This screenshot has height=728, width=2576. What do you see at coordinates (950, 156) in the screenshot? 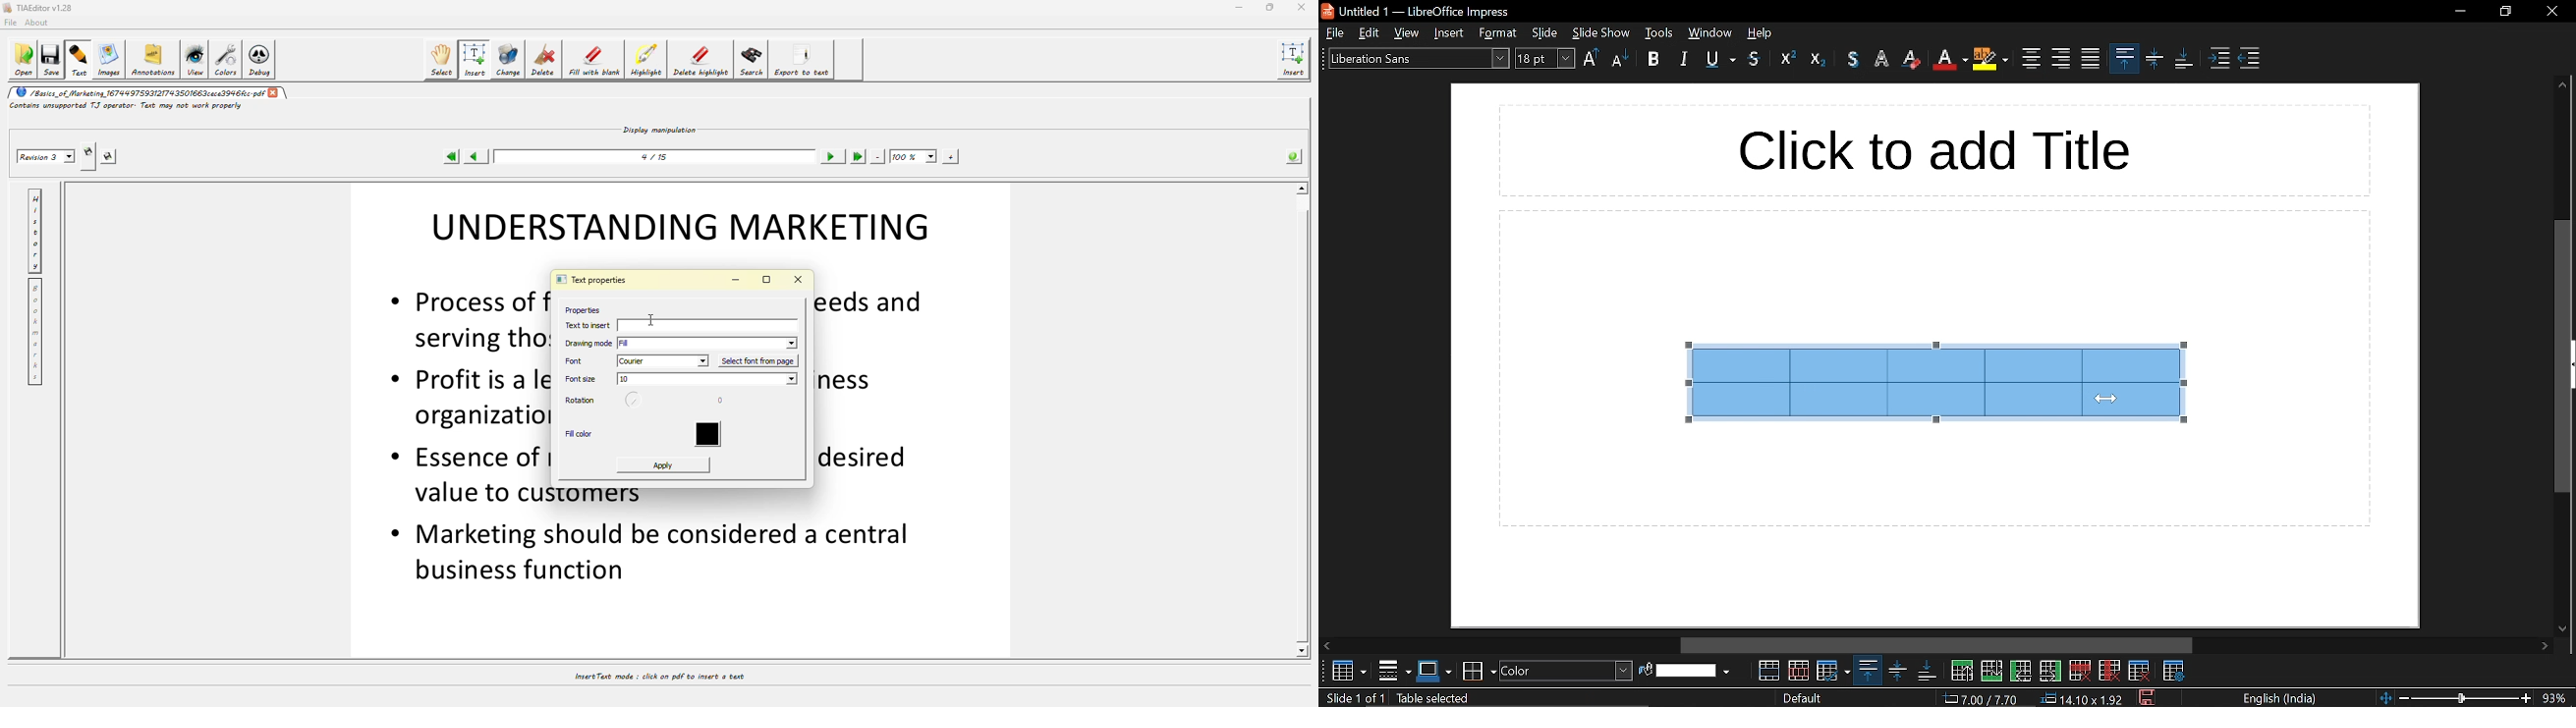
I see `zoom in` at bounding box center [950, 156].